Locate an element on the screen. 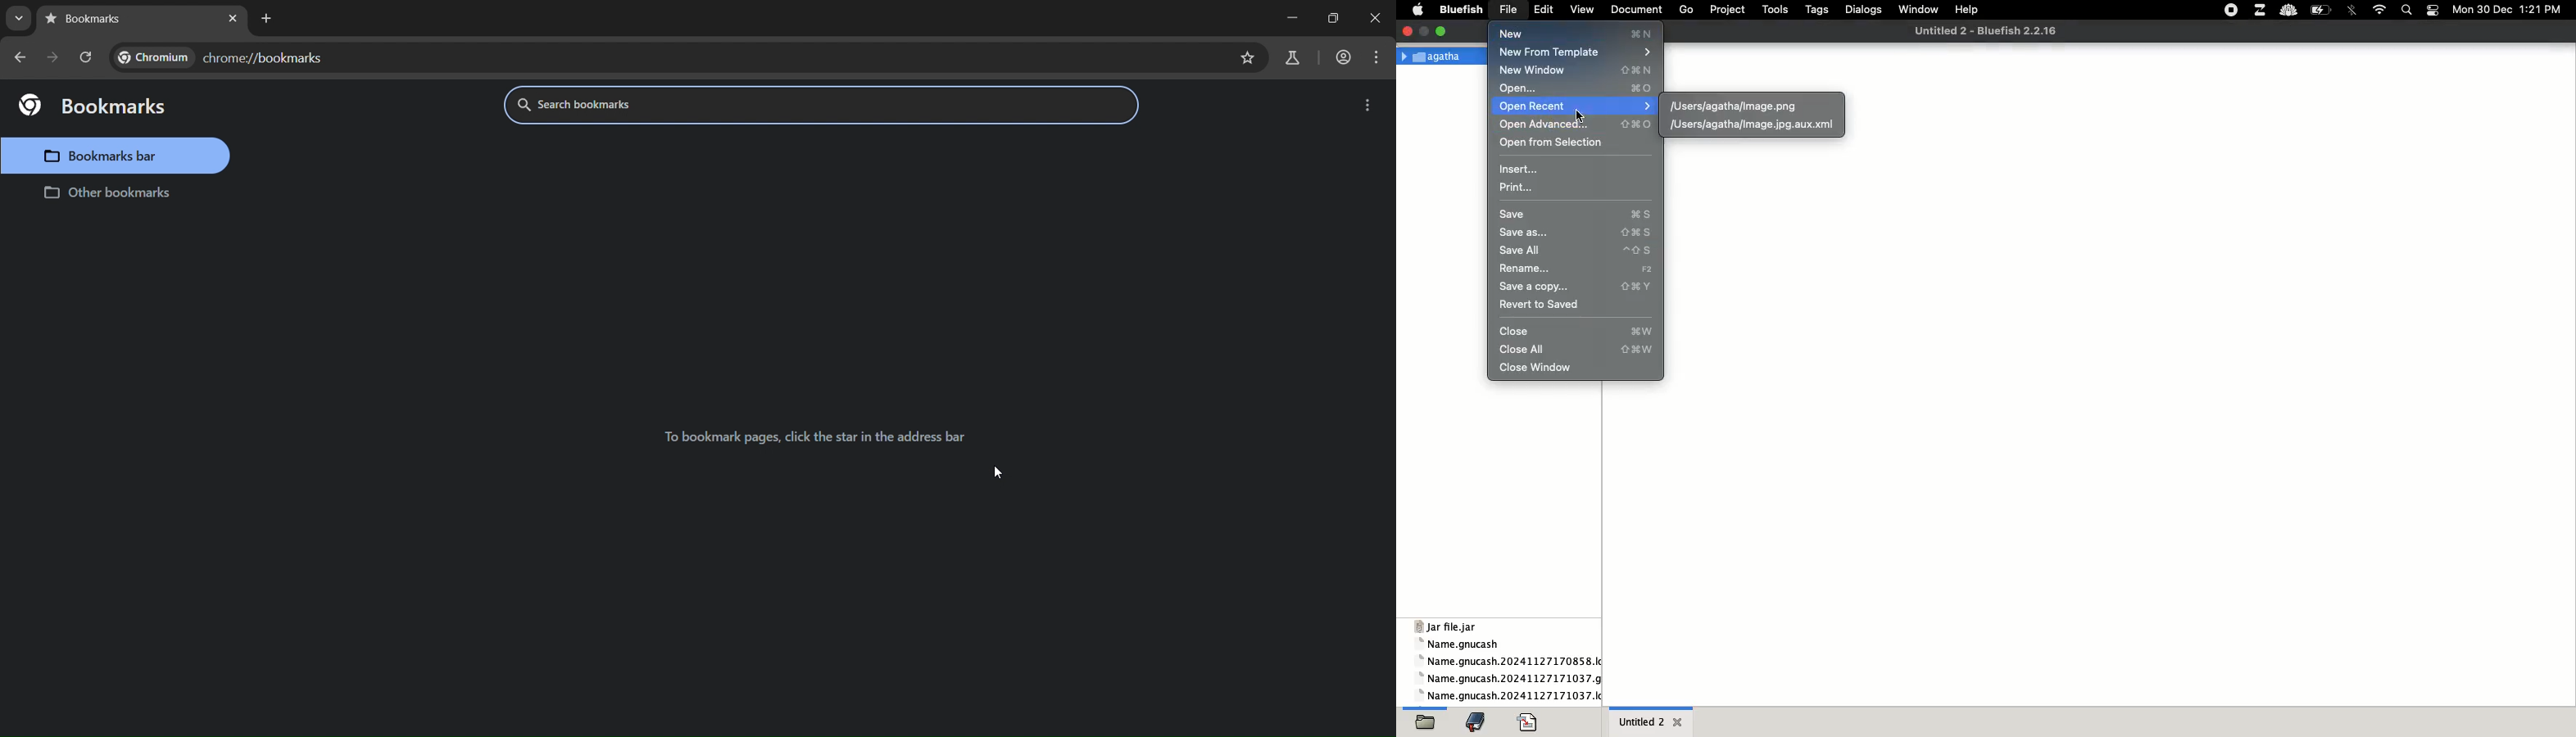 The width and height of the screenshot is (2576, 756). window  is located at coordinates (1916, 9).